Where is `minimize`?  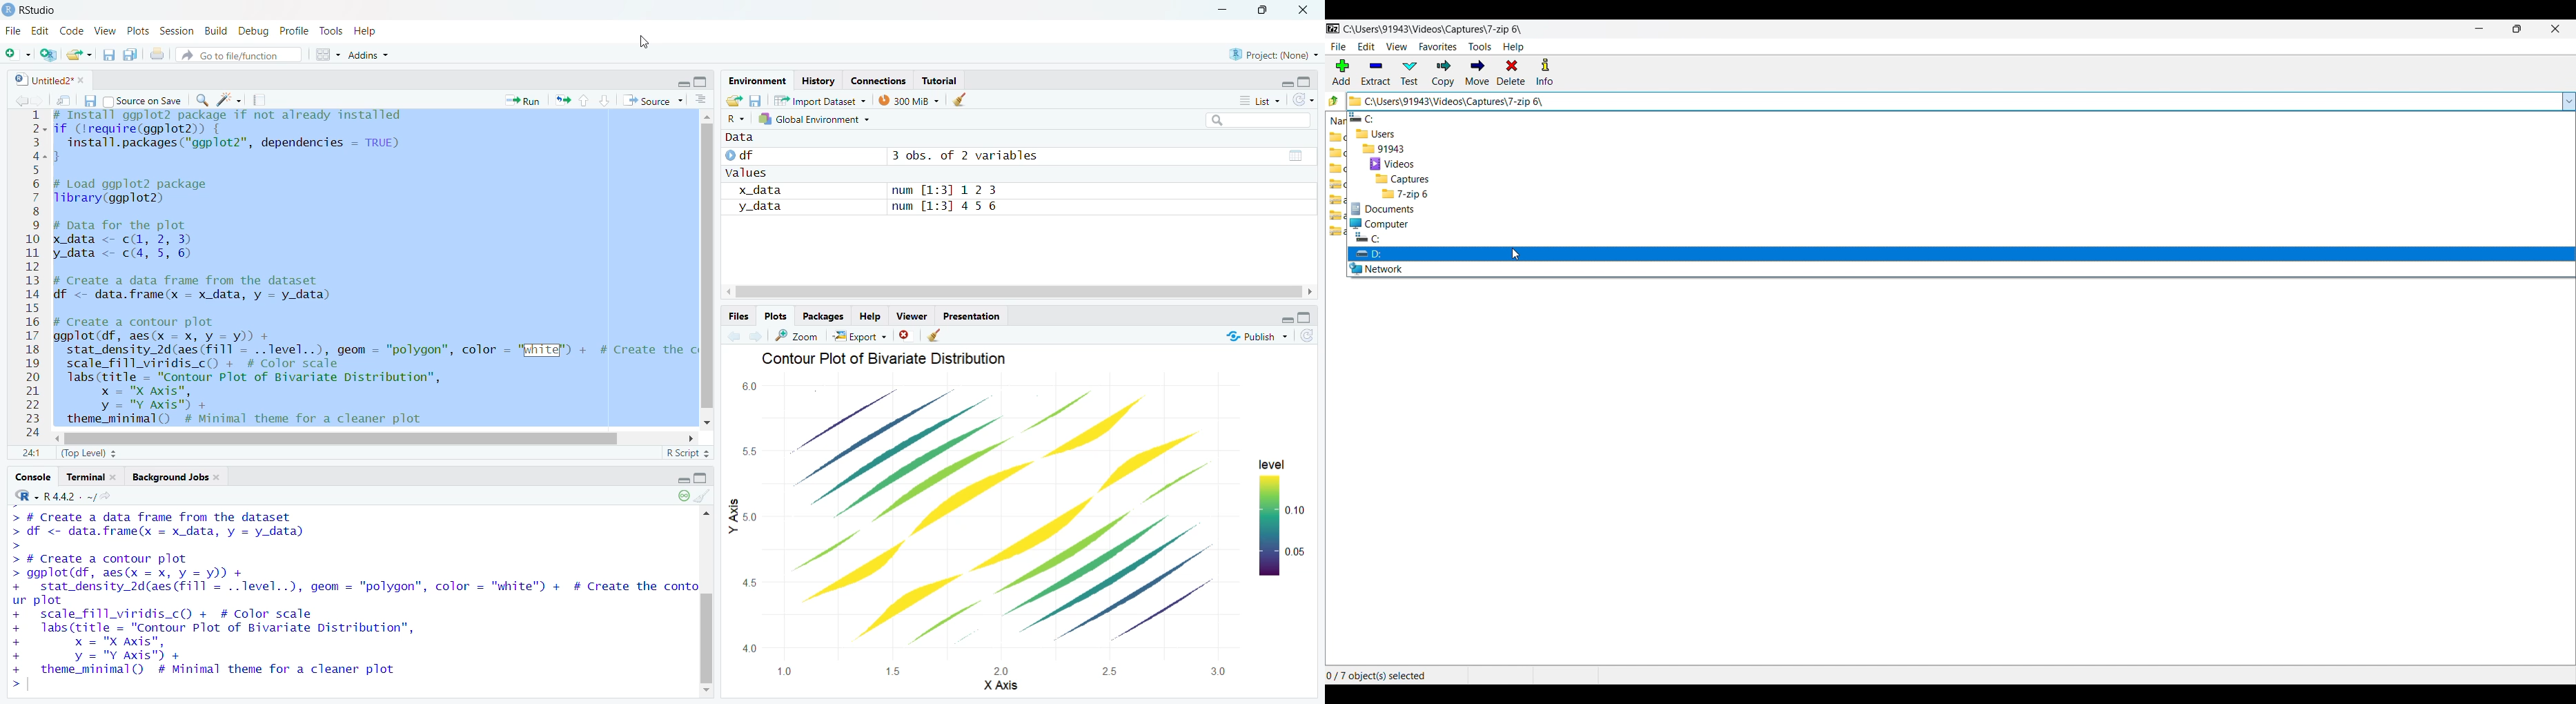 minimize is located at coordinates (1225, 11).